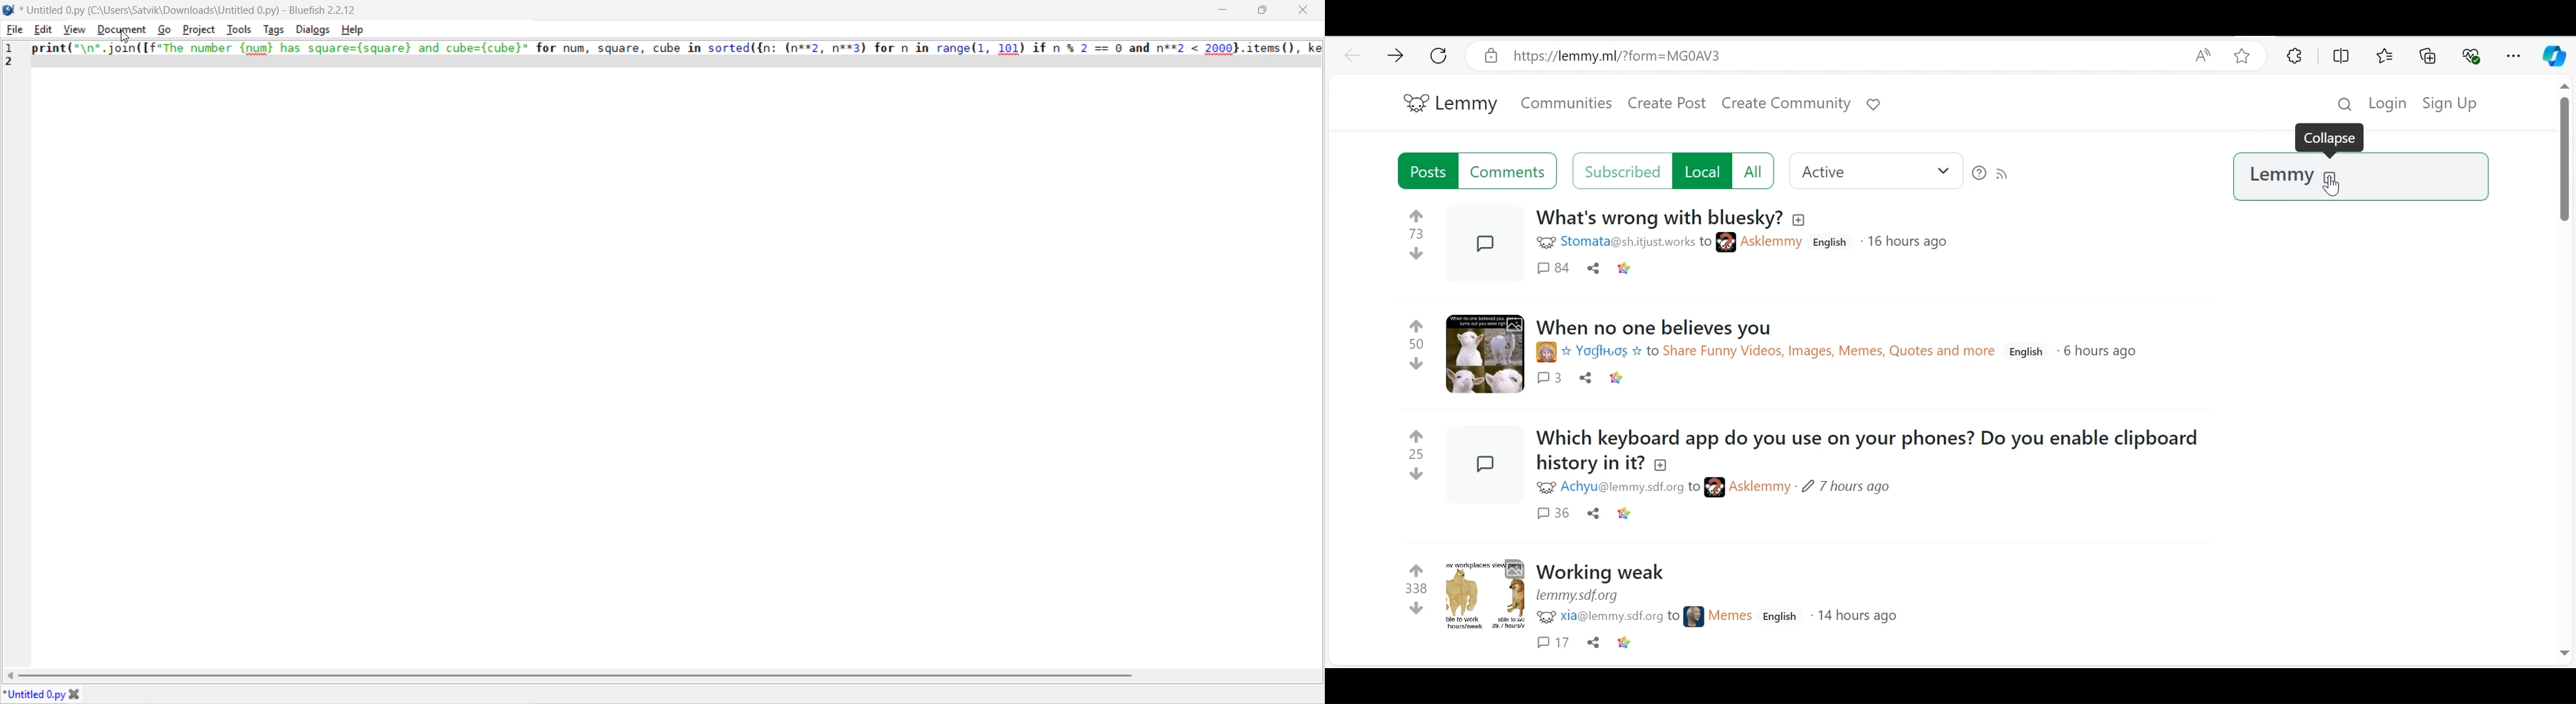 This screenshot has width=2576, height=728. Describe the element at coordinates (1414, 609) in the screenshot. I see `downvotes` at that location.